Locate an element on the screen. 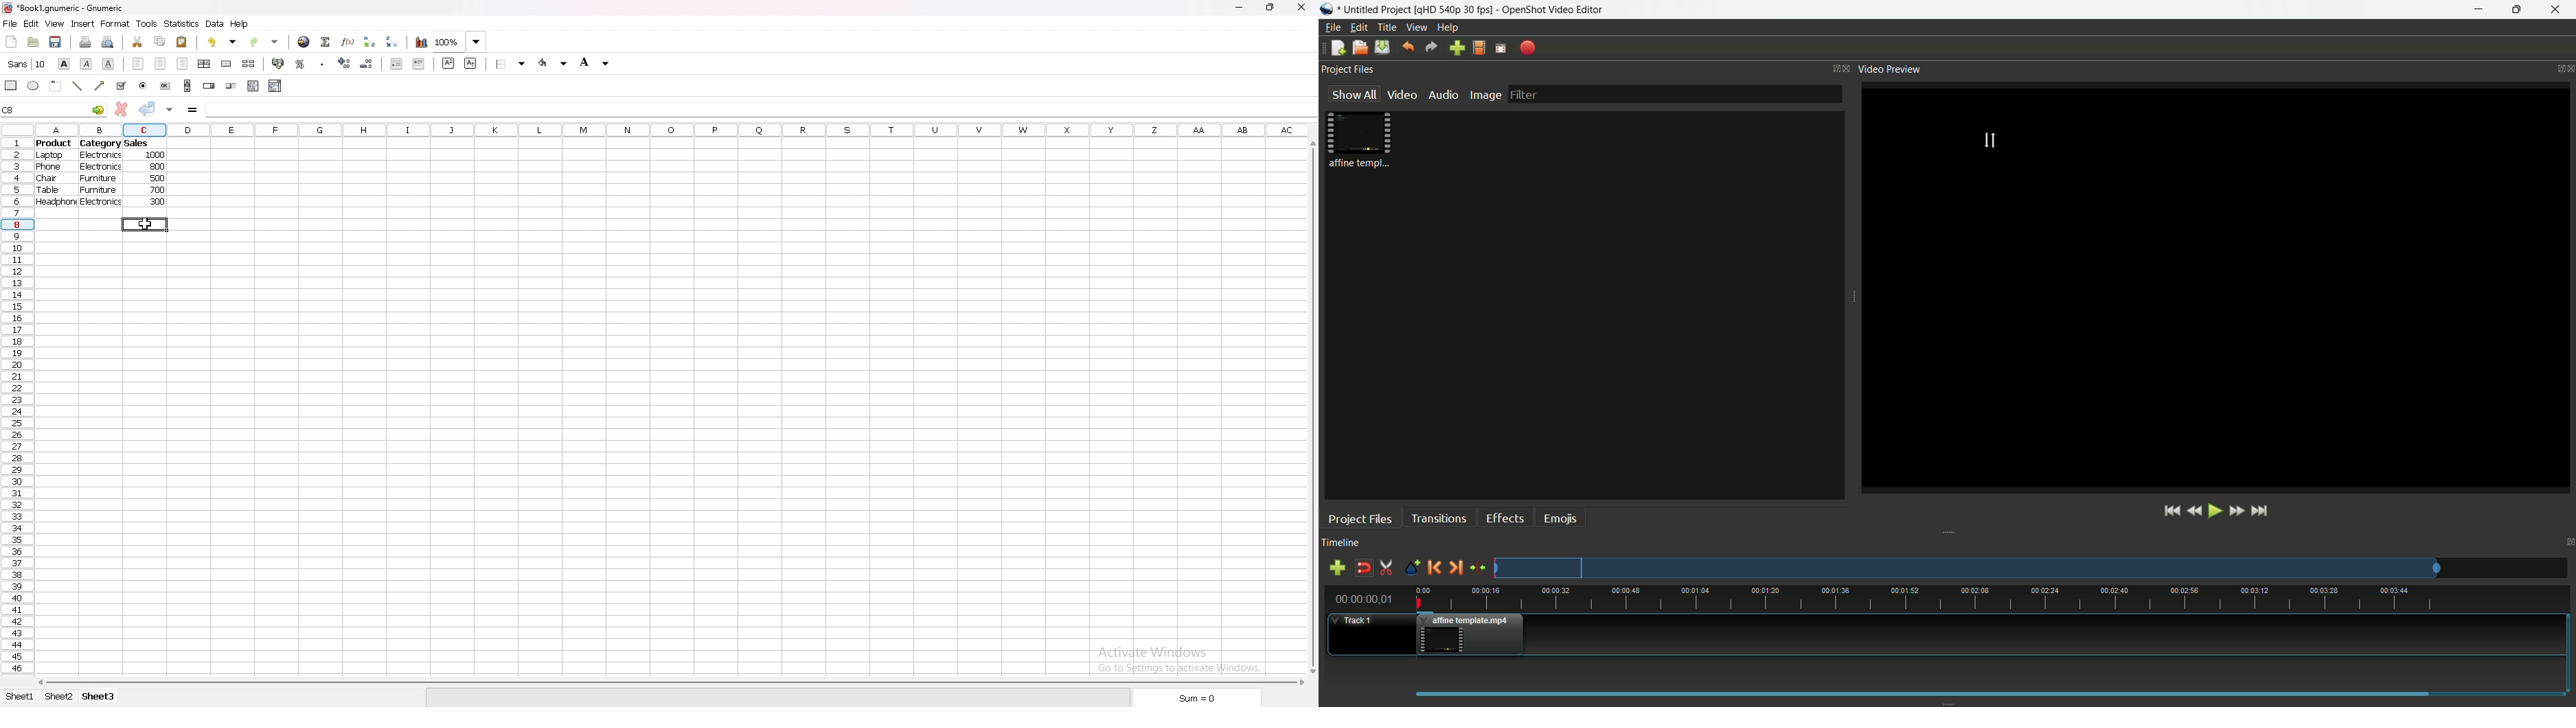 The width and height of the screenshot is (2576, 728). cursor is located at coordinates (143, 224).